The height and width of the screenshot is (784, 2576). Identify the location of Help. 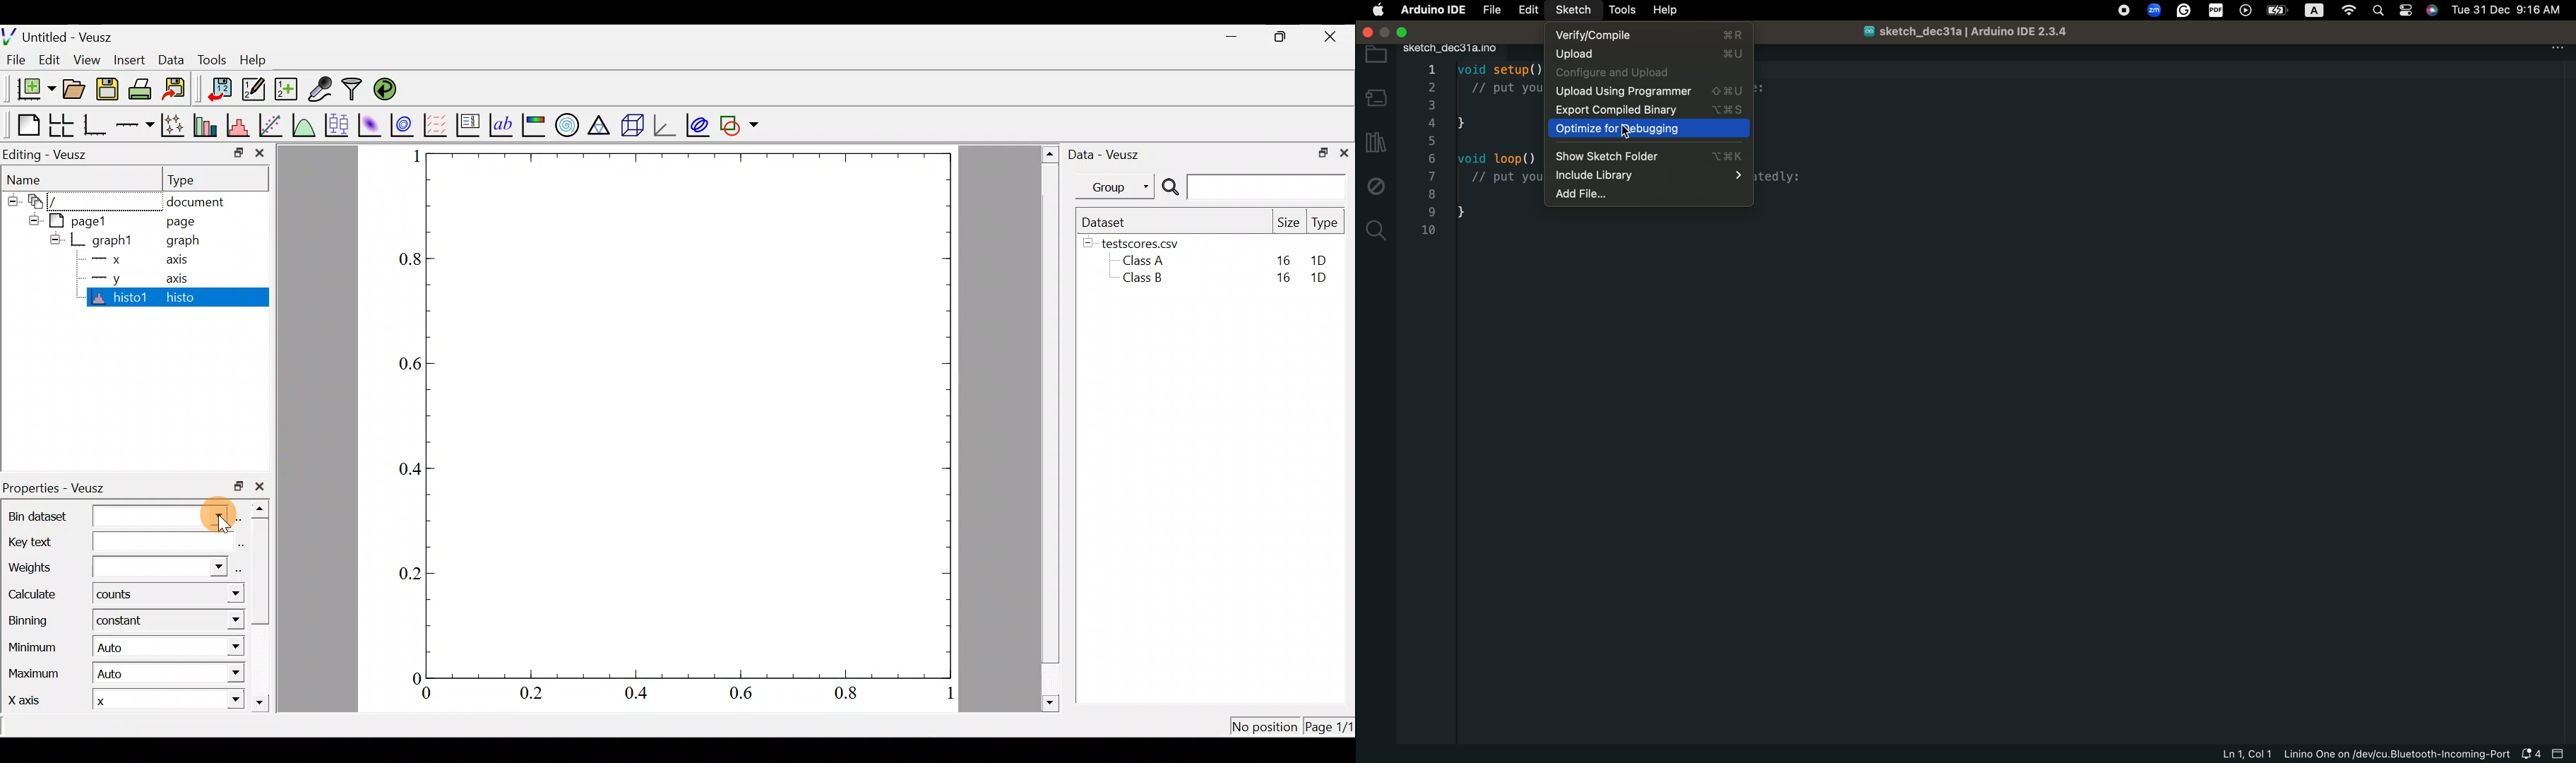
(258, 61).